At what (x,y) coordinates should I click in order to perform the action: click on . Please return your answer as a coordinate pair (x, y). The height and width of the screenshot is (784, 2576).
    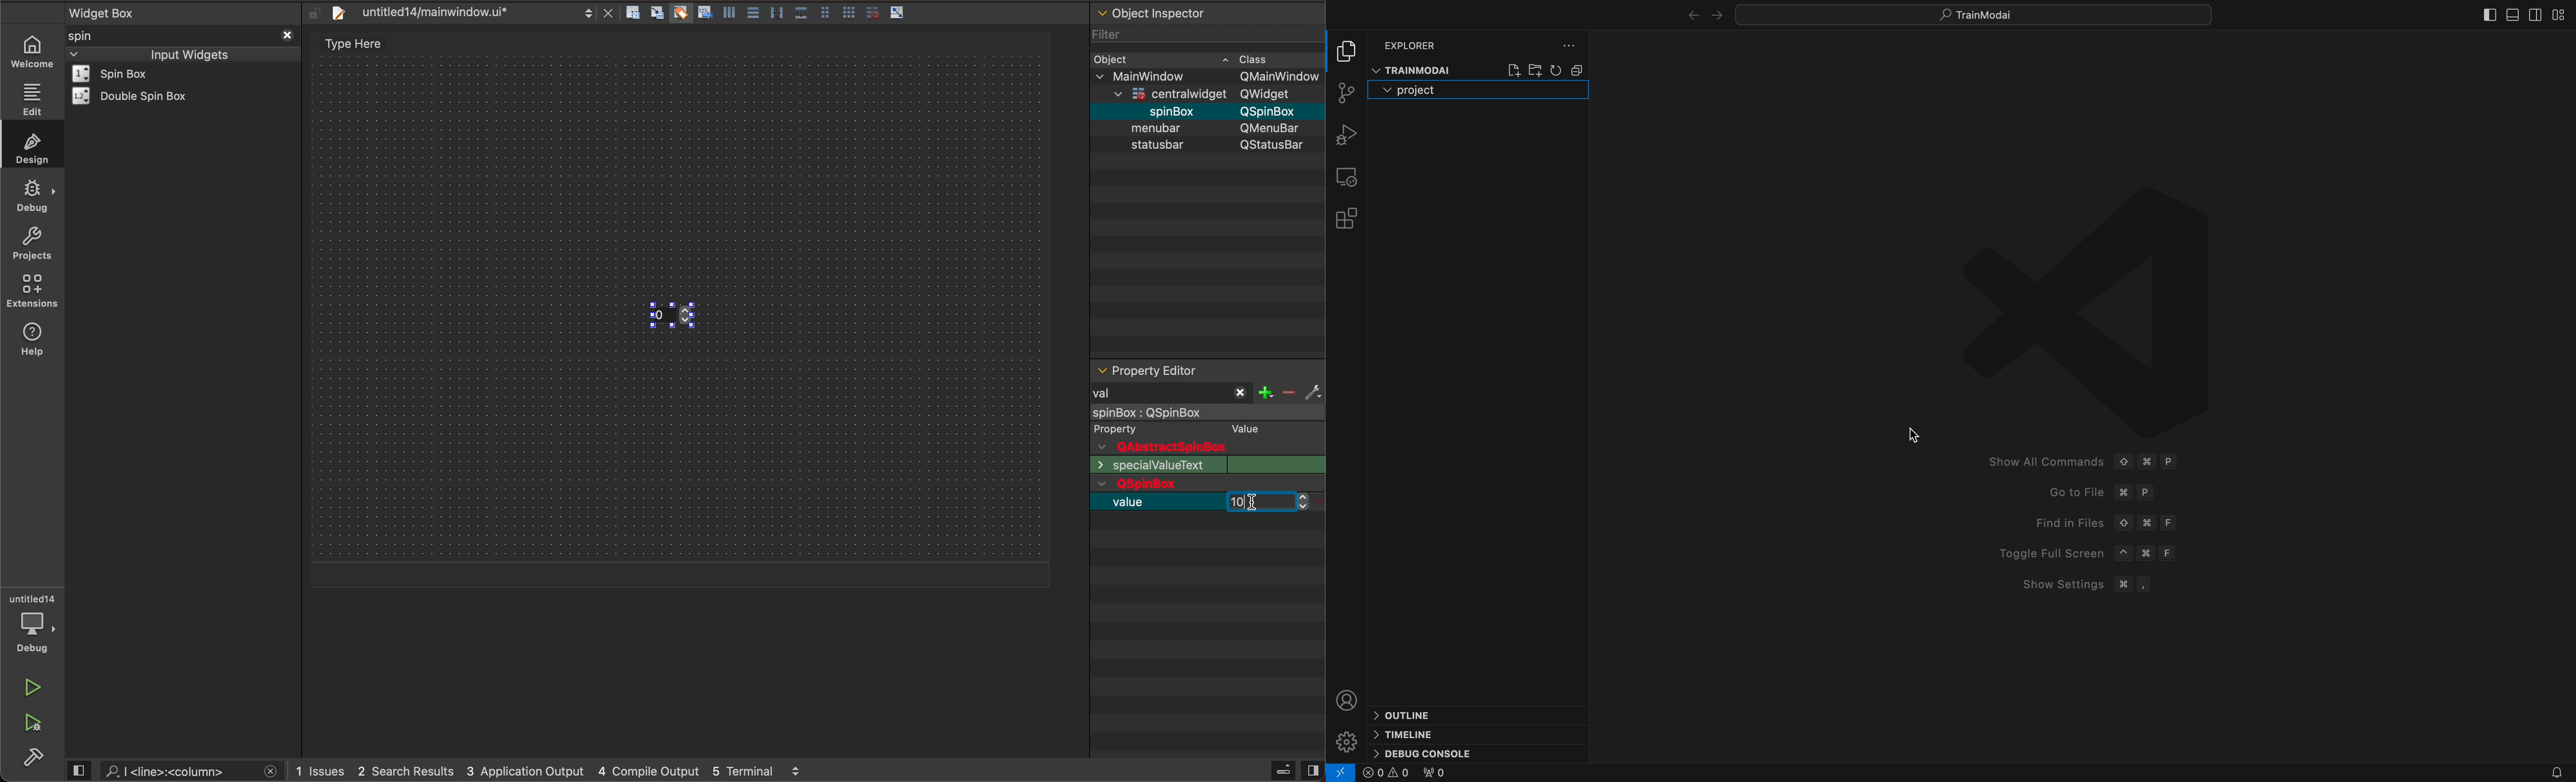
    Looking at the image, I should click on (1159, 76).